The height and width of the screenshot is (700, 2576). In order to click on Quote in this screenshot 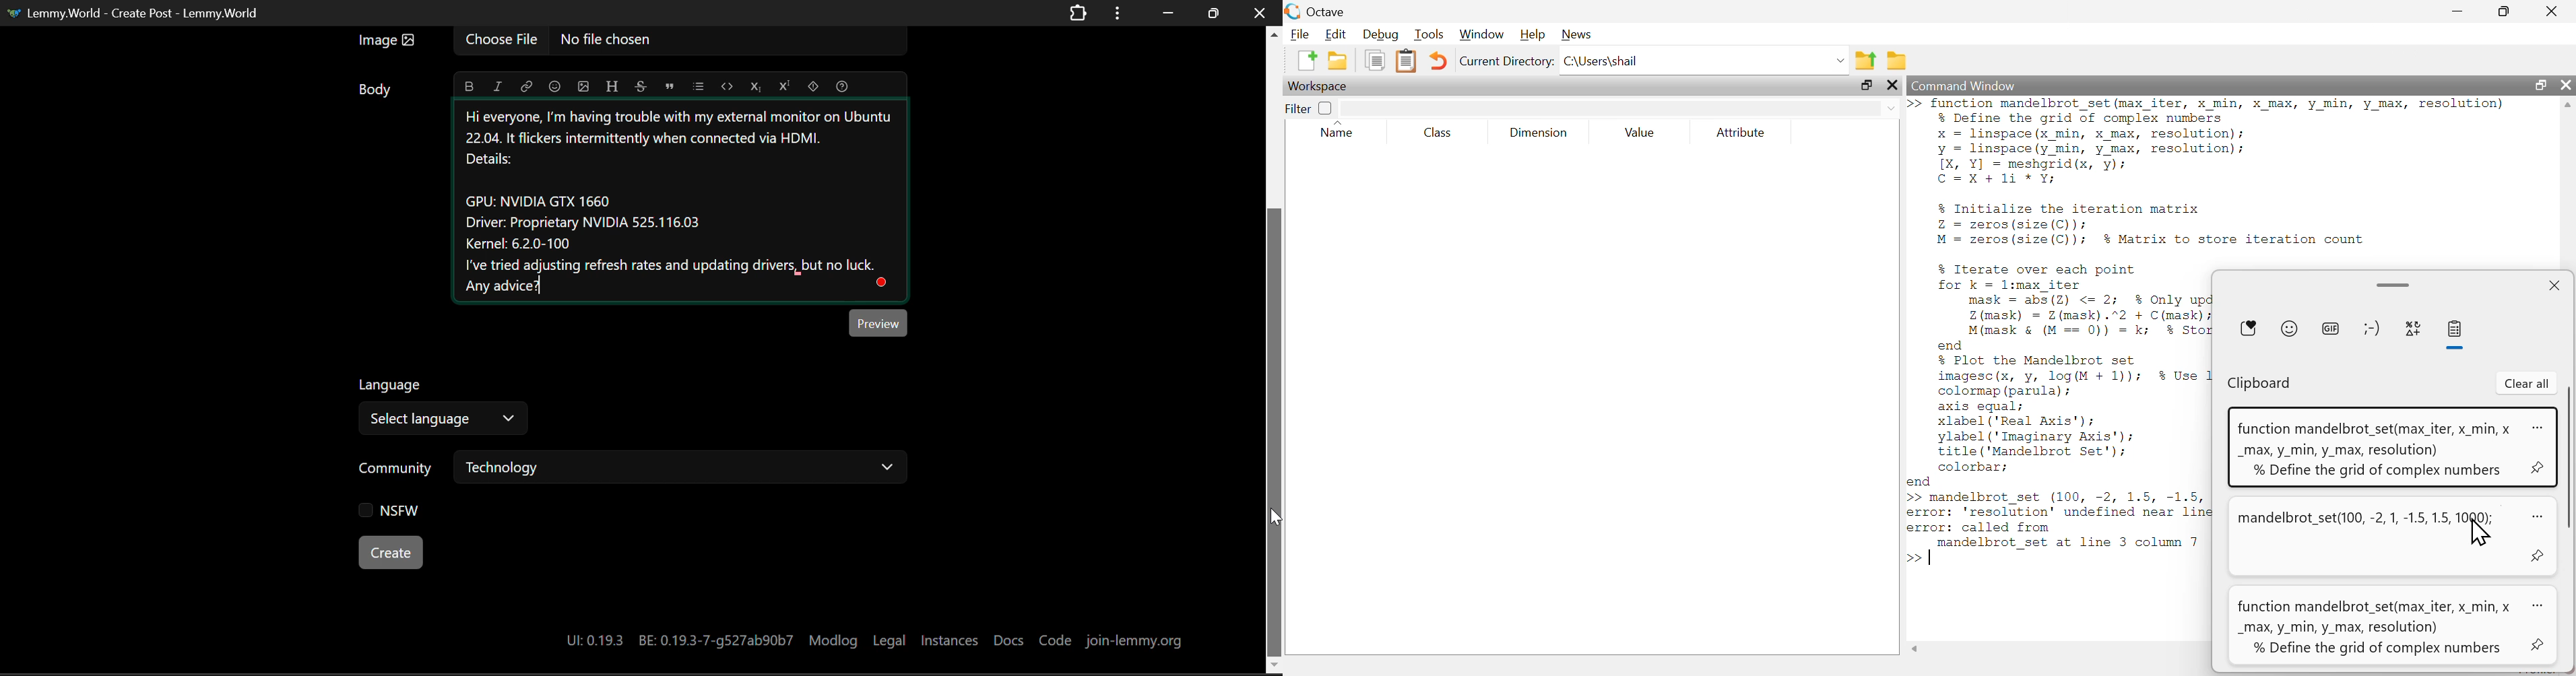, I will do `click(669, 86)`.